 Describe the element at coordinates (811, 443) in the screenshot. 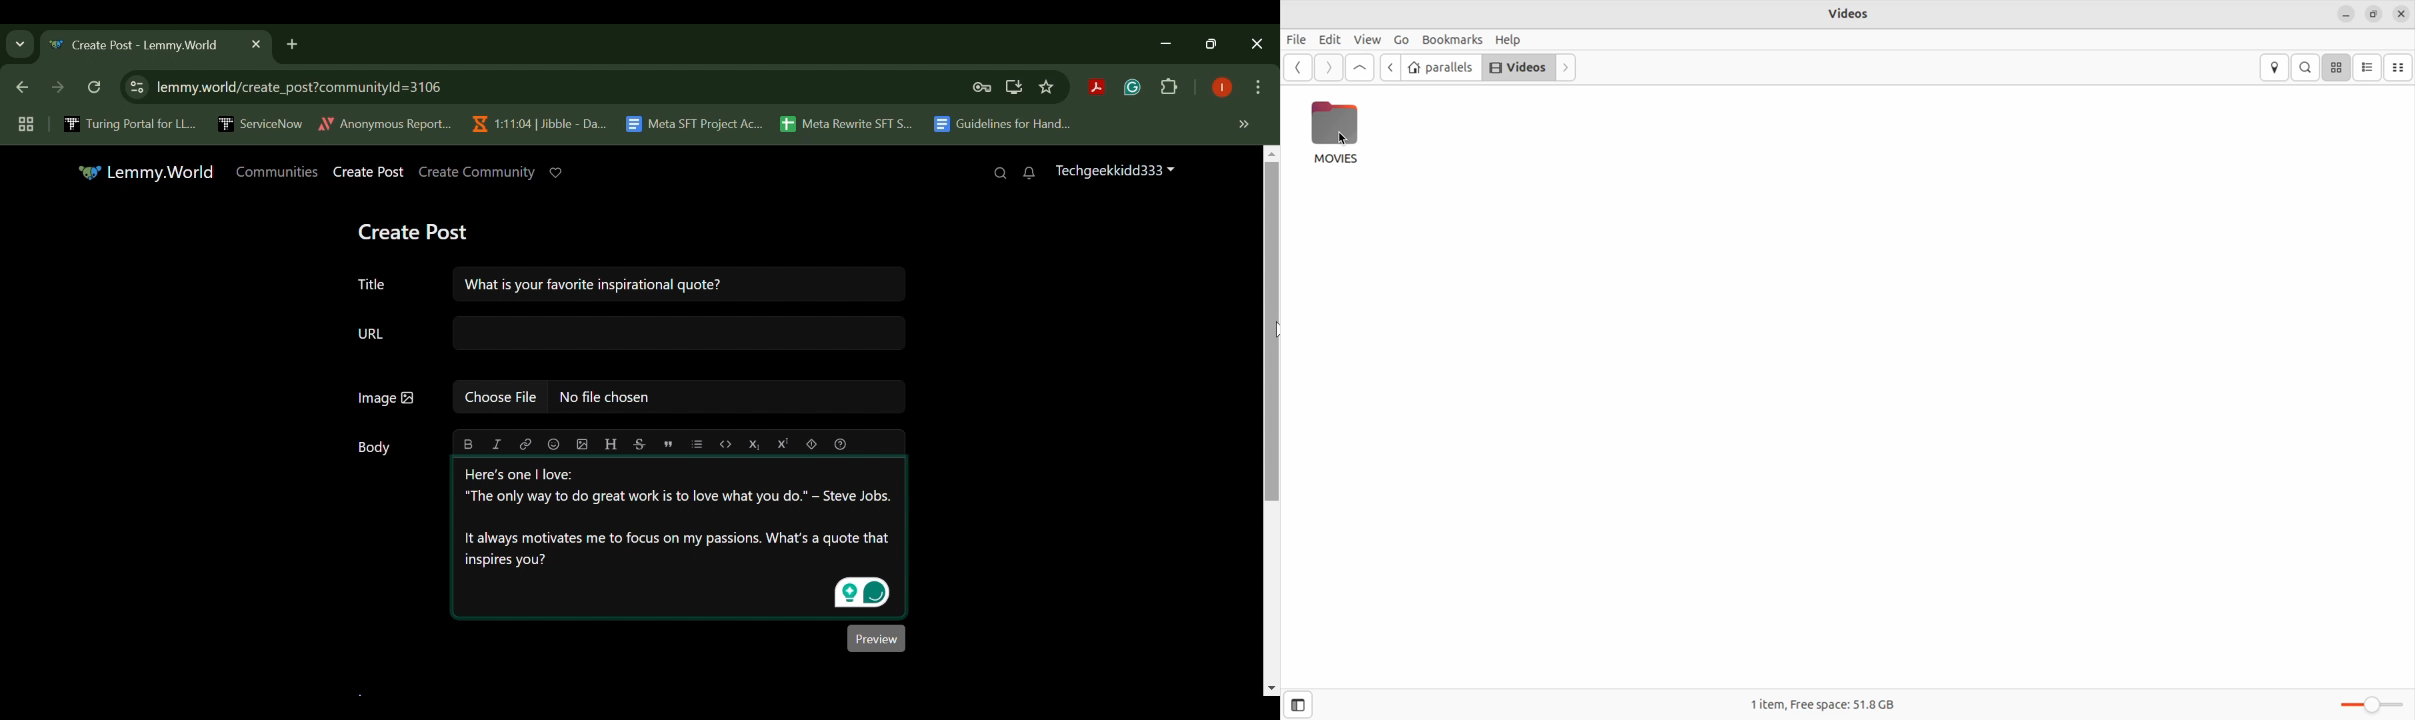

I see `spoiler` at that location.